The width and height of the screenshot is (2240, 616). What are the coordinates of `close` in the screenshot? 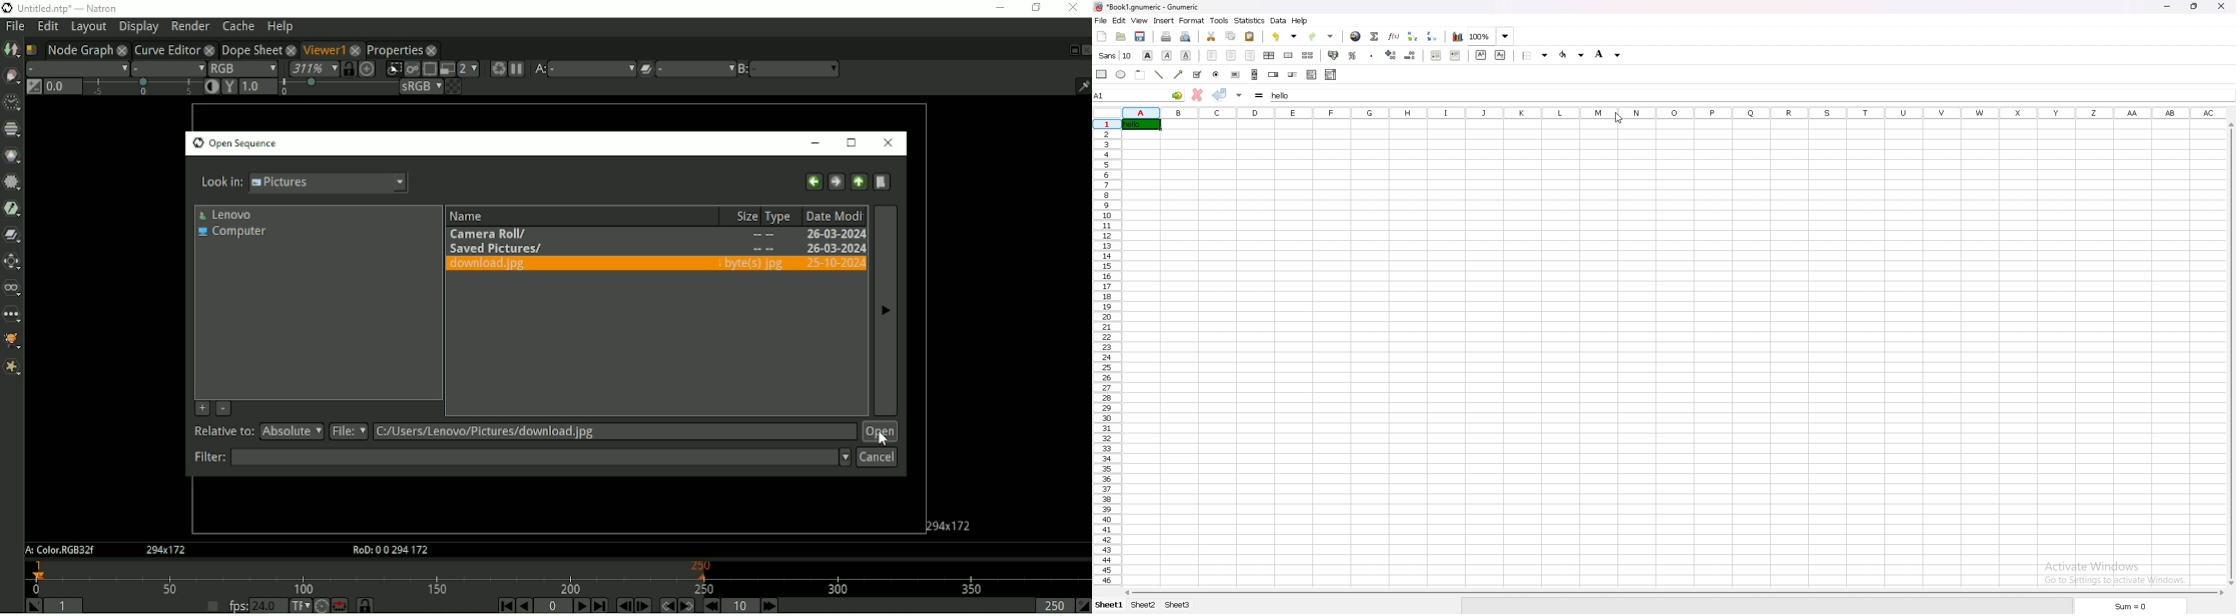 It's located at (356, 49).